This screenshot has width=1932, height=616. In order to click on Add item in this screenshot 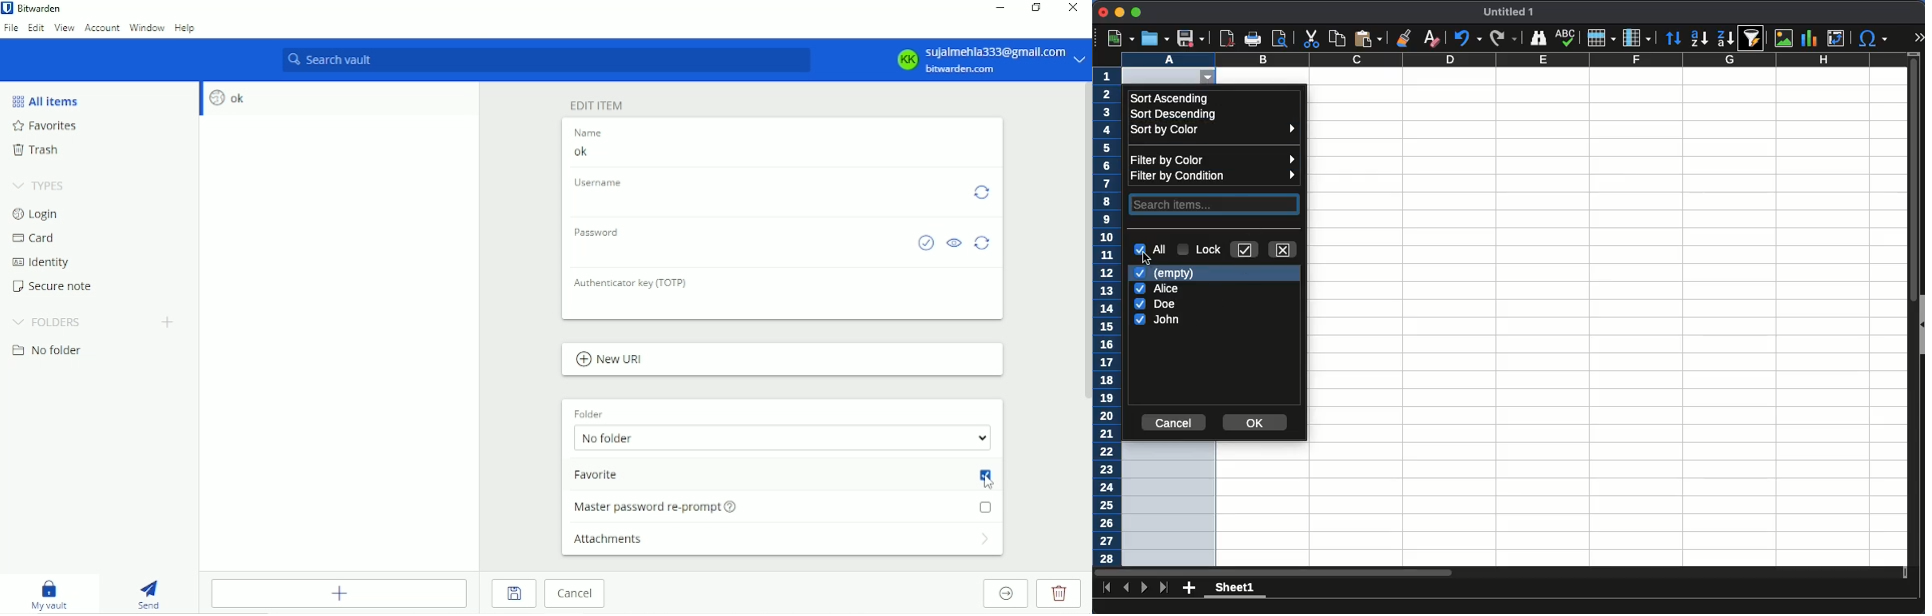, I will do `click(337, 593)`.